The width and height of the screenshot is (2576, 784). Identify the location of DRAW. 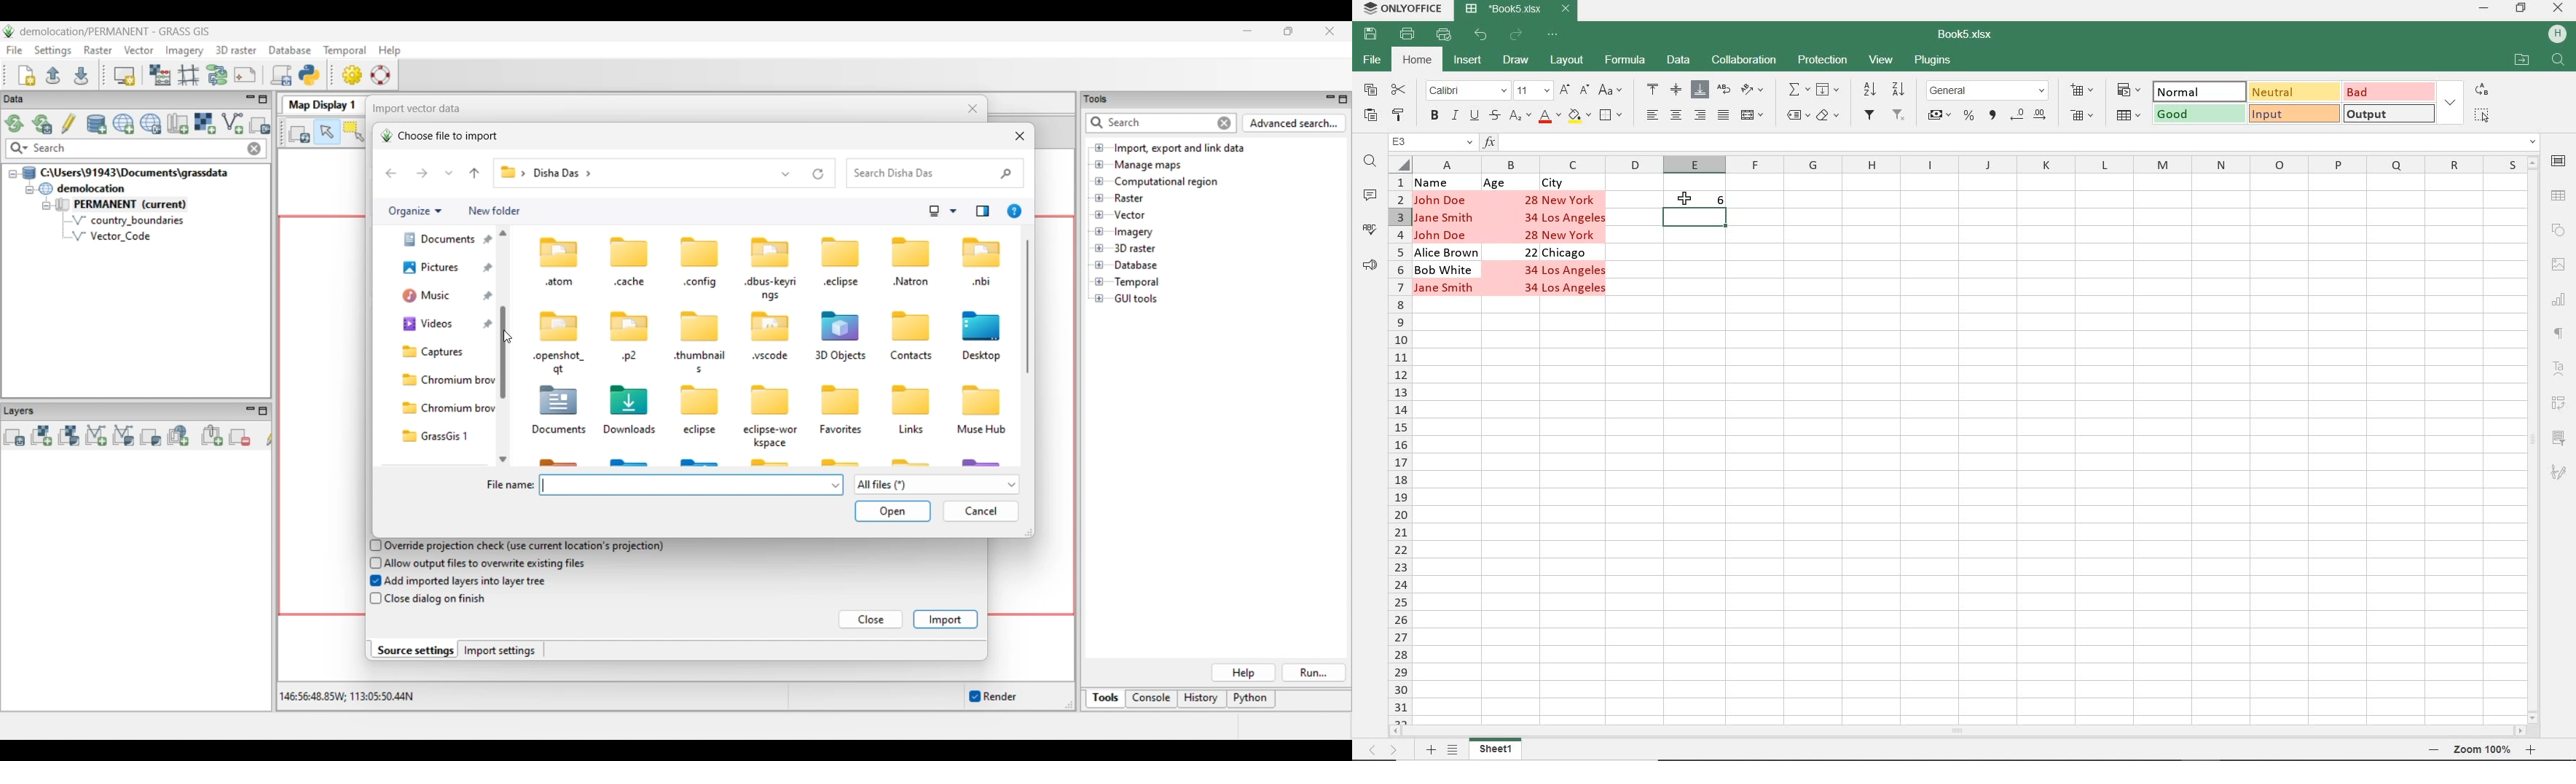
(1516, 59).